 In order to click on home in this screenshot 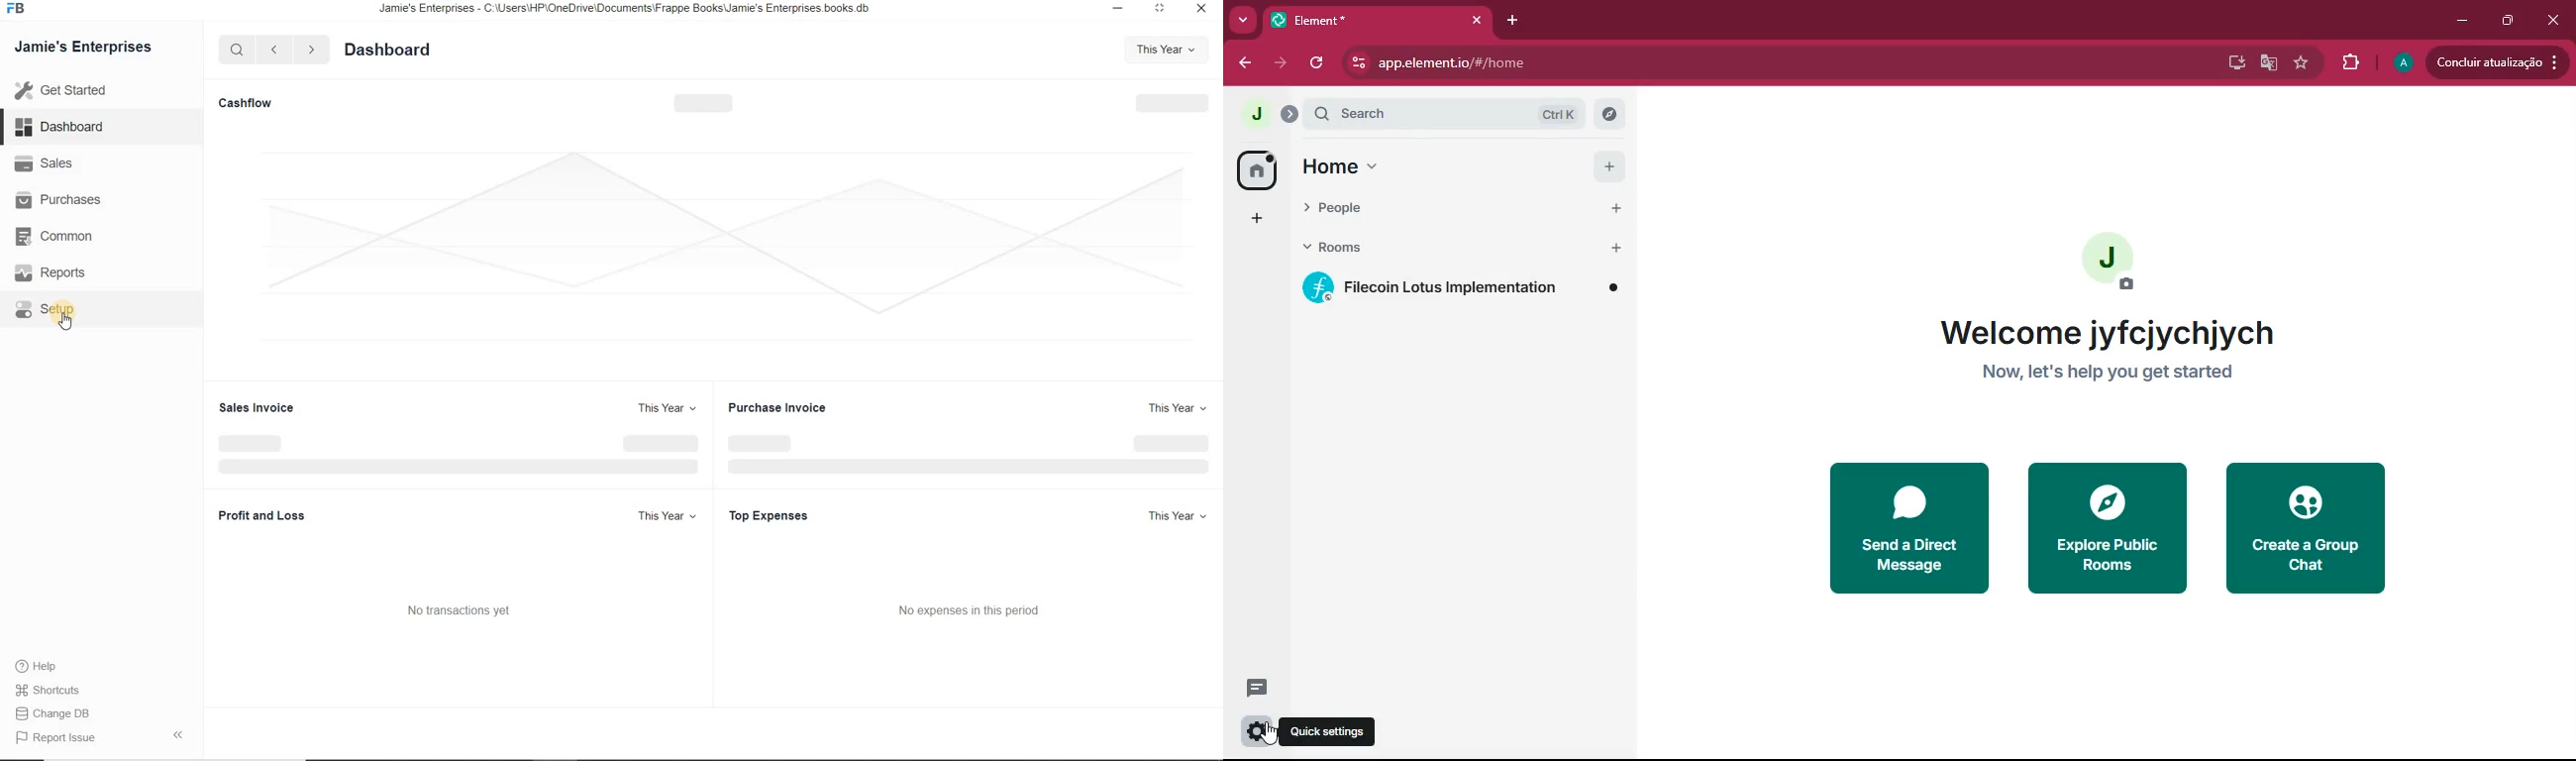, I will do `click(1438, 168)`.